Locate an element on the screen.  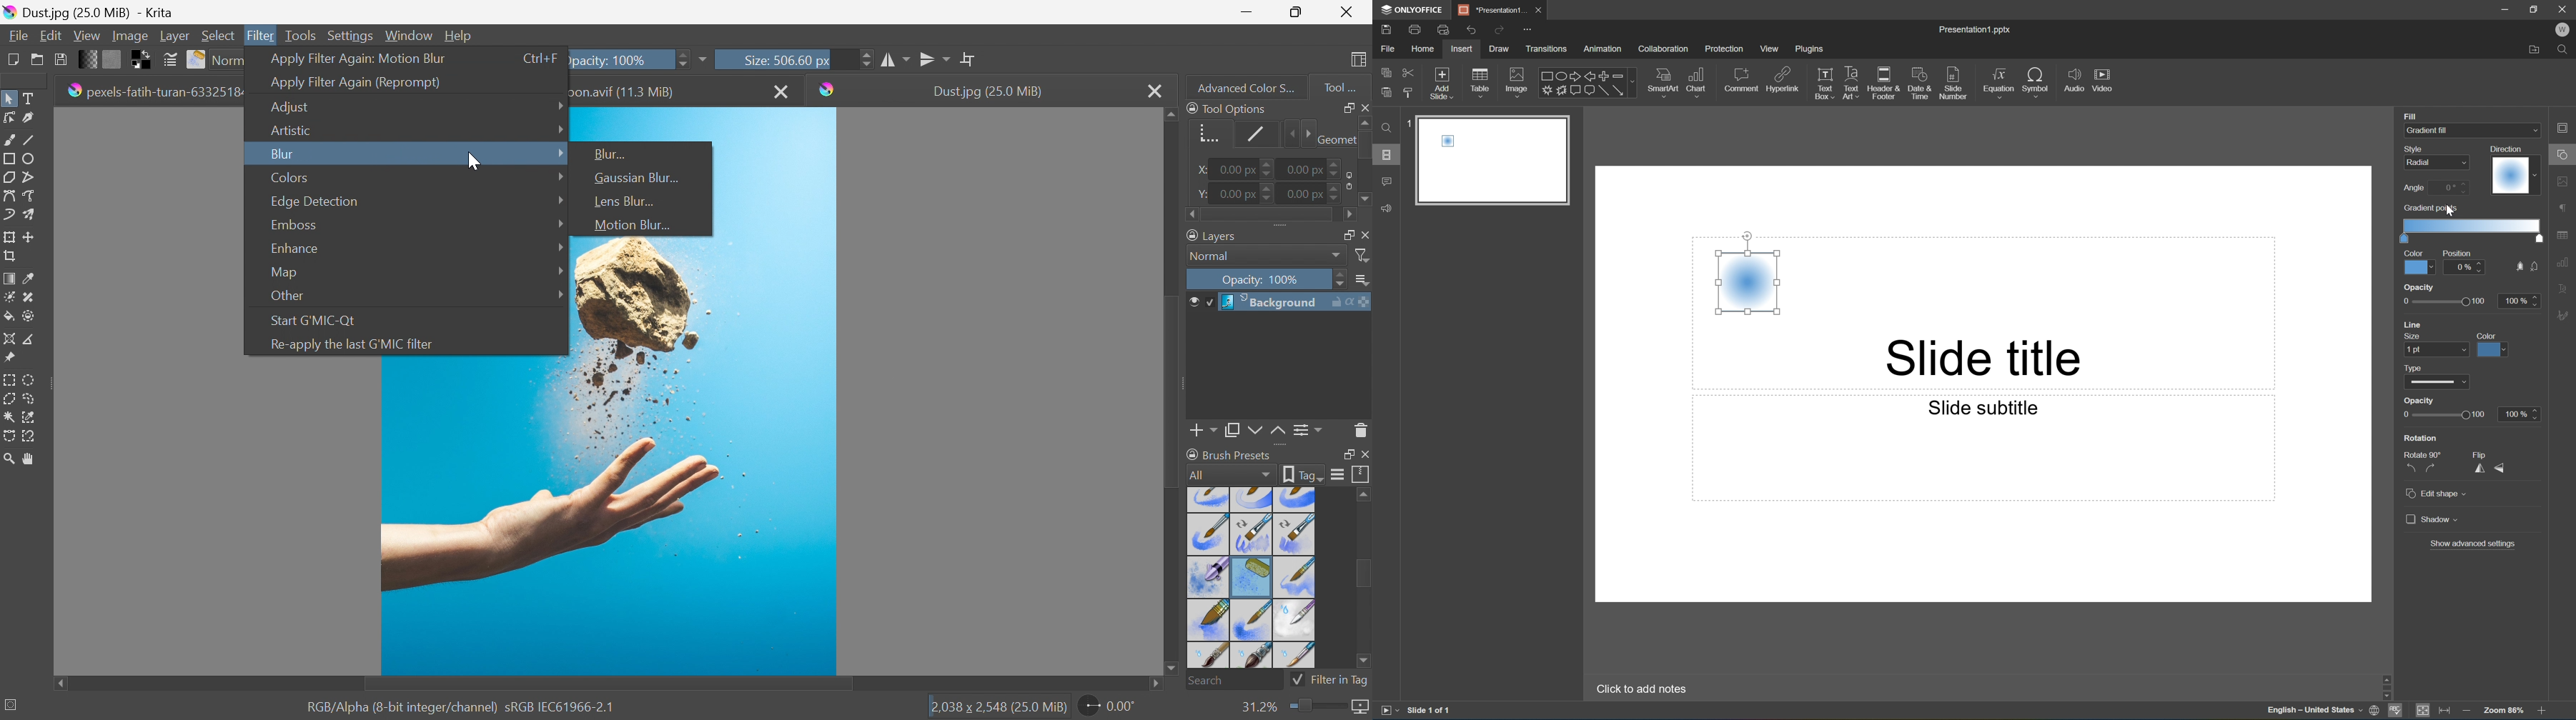
Slider is located at coordinates (680, 58).